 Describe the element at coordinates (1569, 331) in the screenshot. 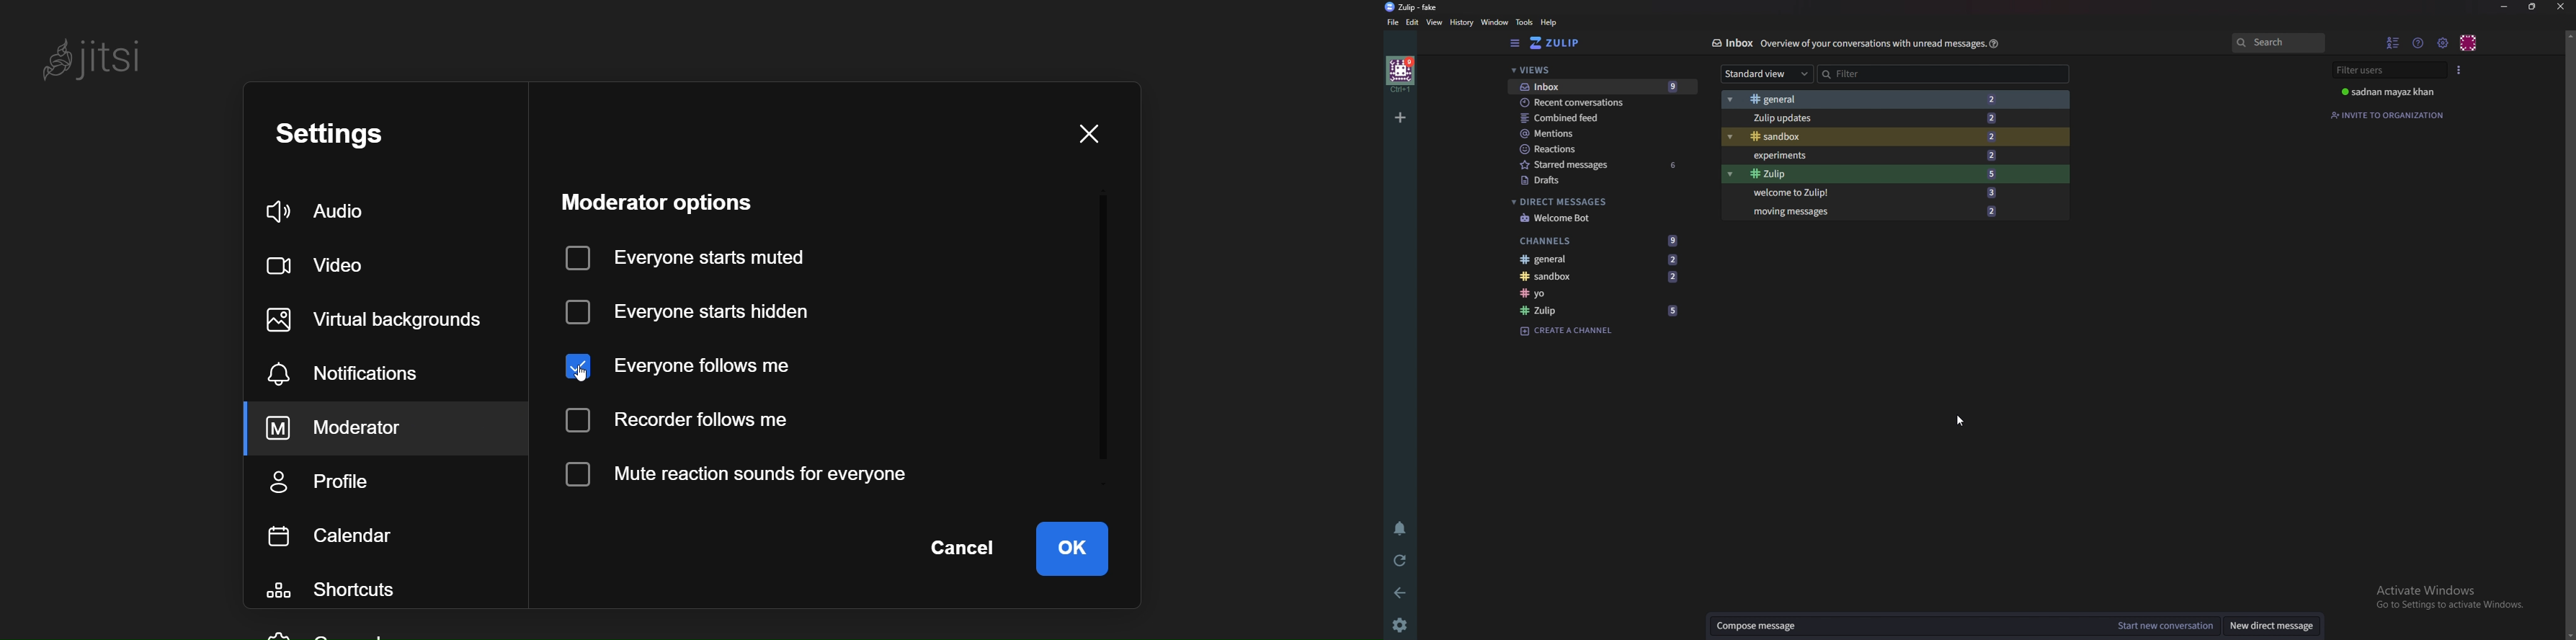

I see `Create a channel` at that location.